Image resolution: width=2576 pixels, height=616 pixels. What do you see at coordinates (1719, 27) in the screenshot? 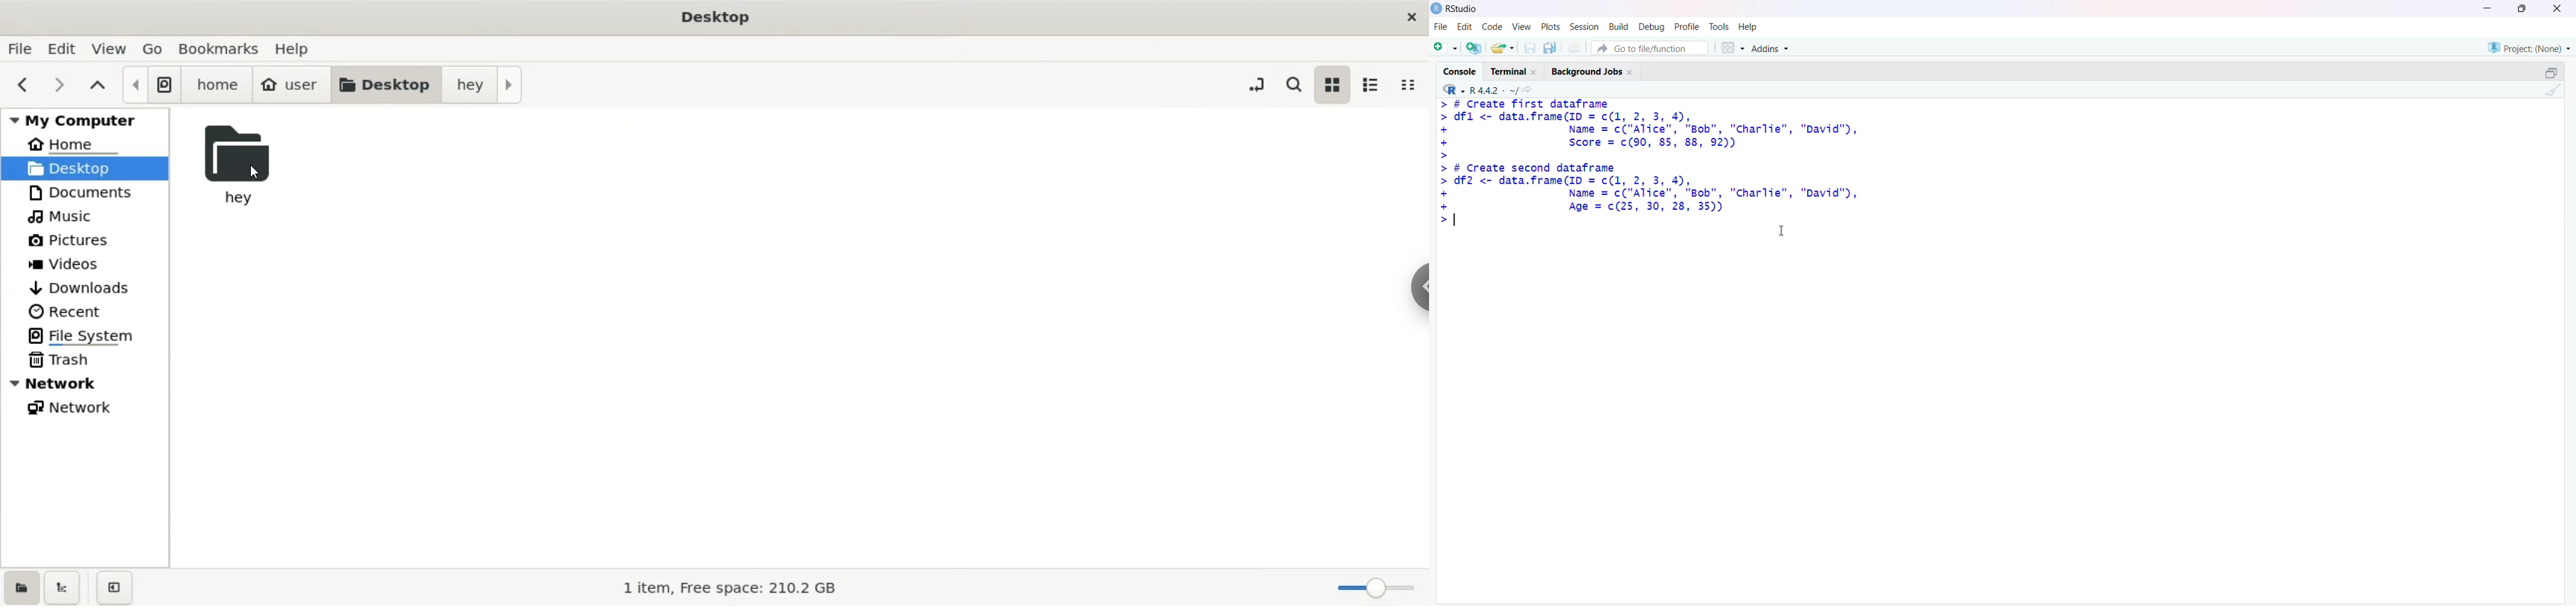
I see `tools` at bounding box center [1719, 27].